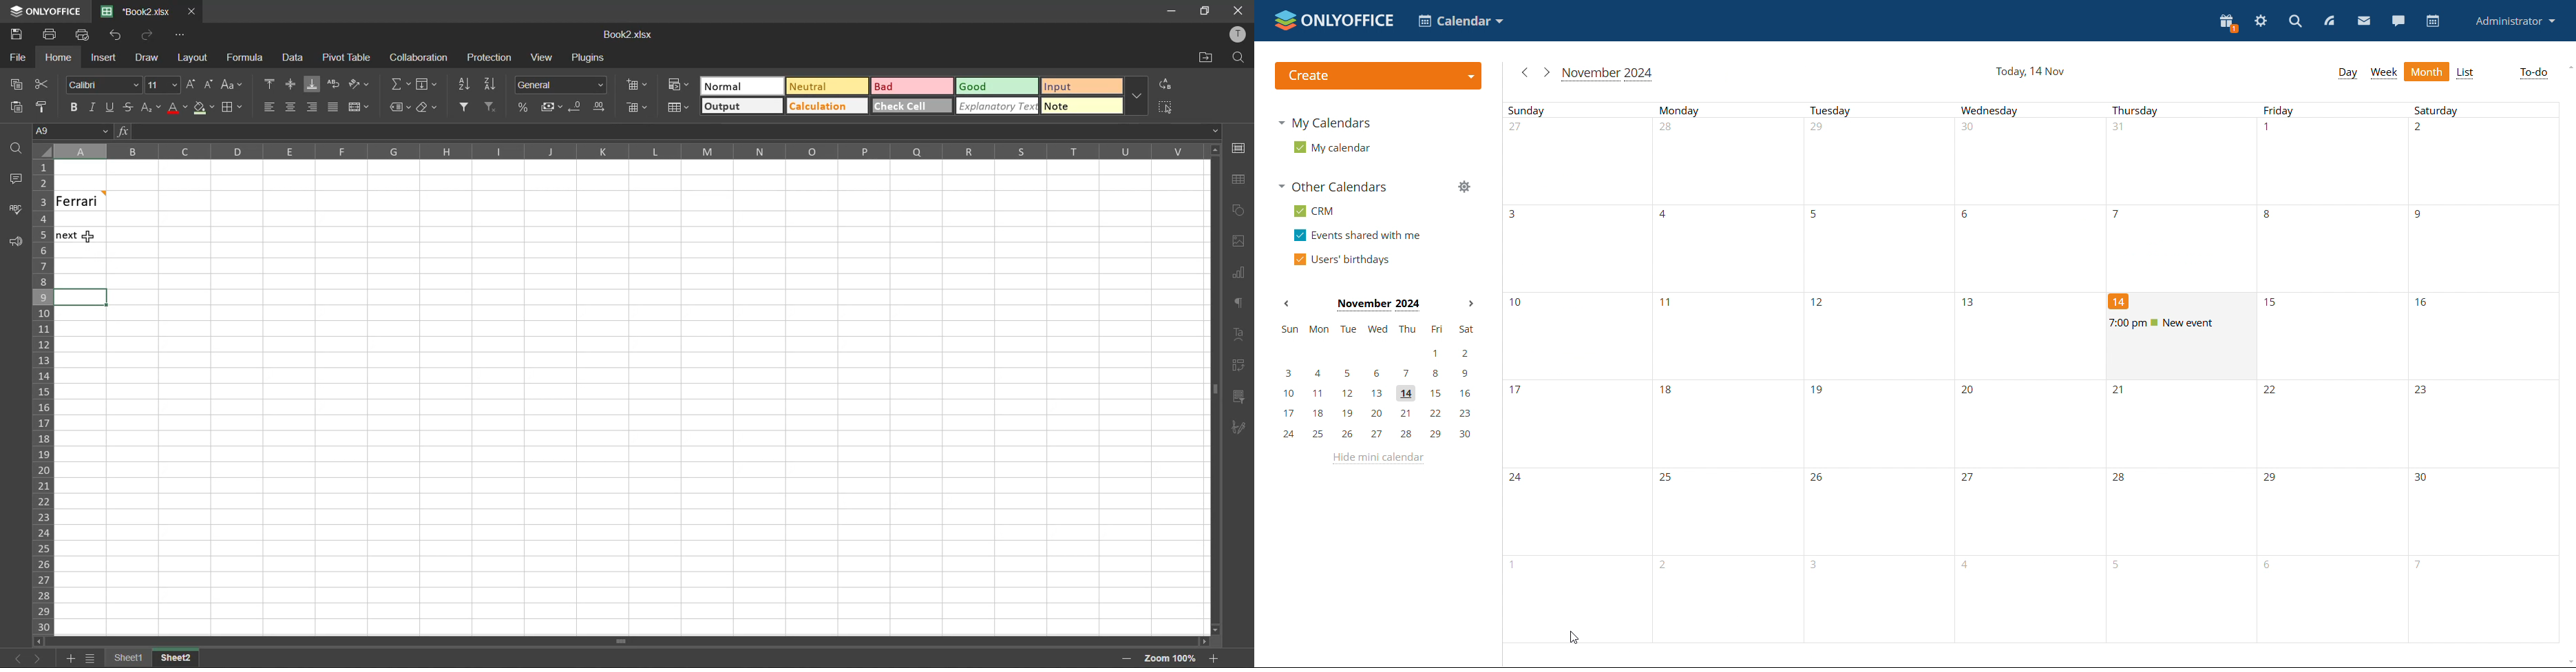 The image size is (2576, 672). What do you see at coordinates (2422, 392) in the screenshot?
I see `number` at bounding box center [2422, 392].